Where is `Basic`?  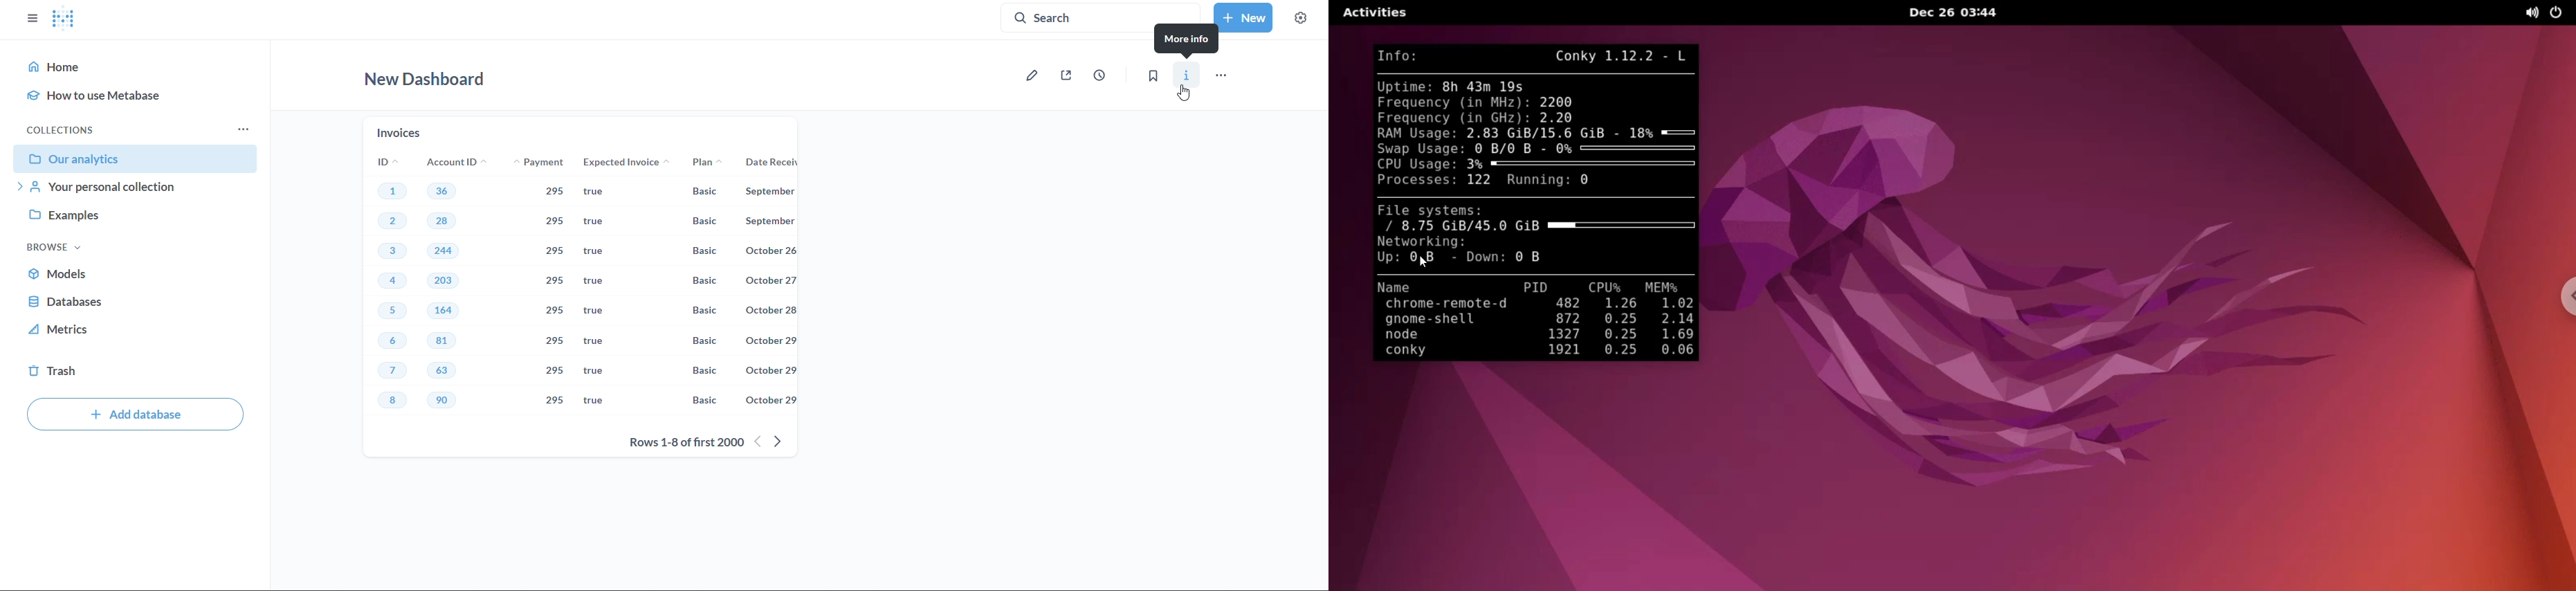 Basic is located at coordinates (709, 310).